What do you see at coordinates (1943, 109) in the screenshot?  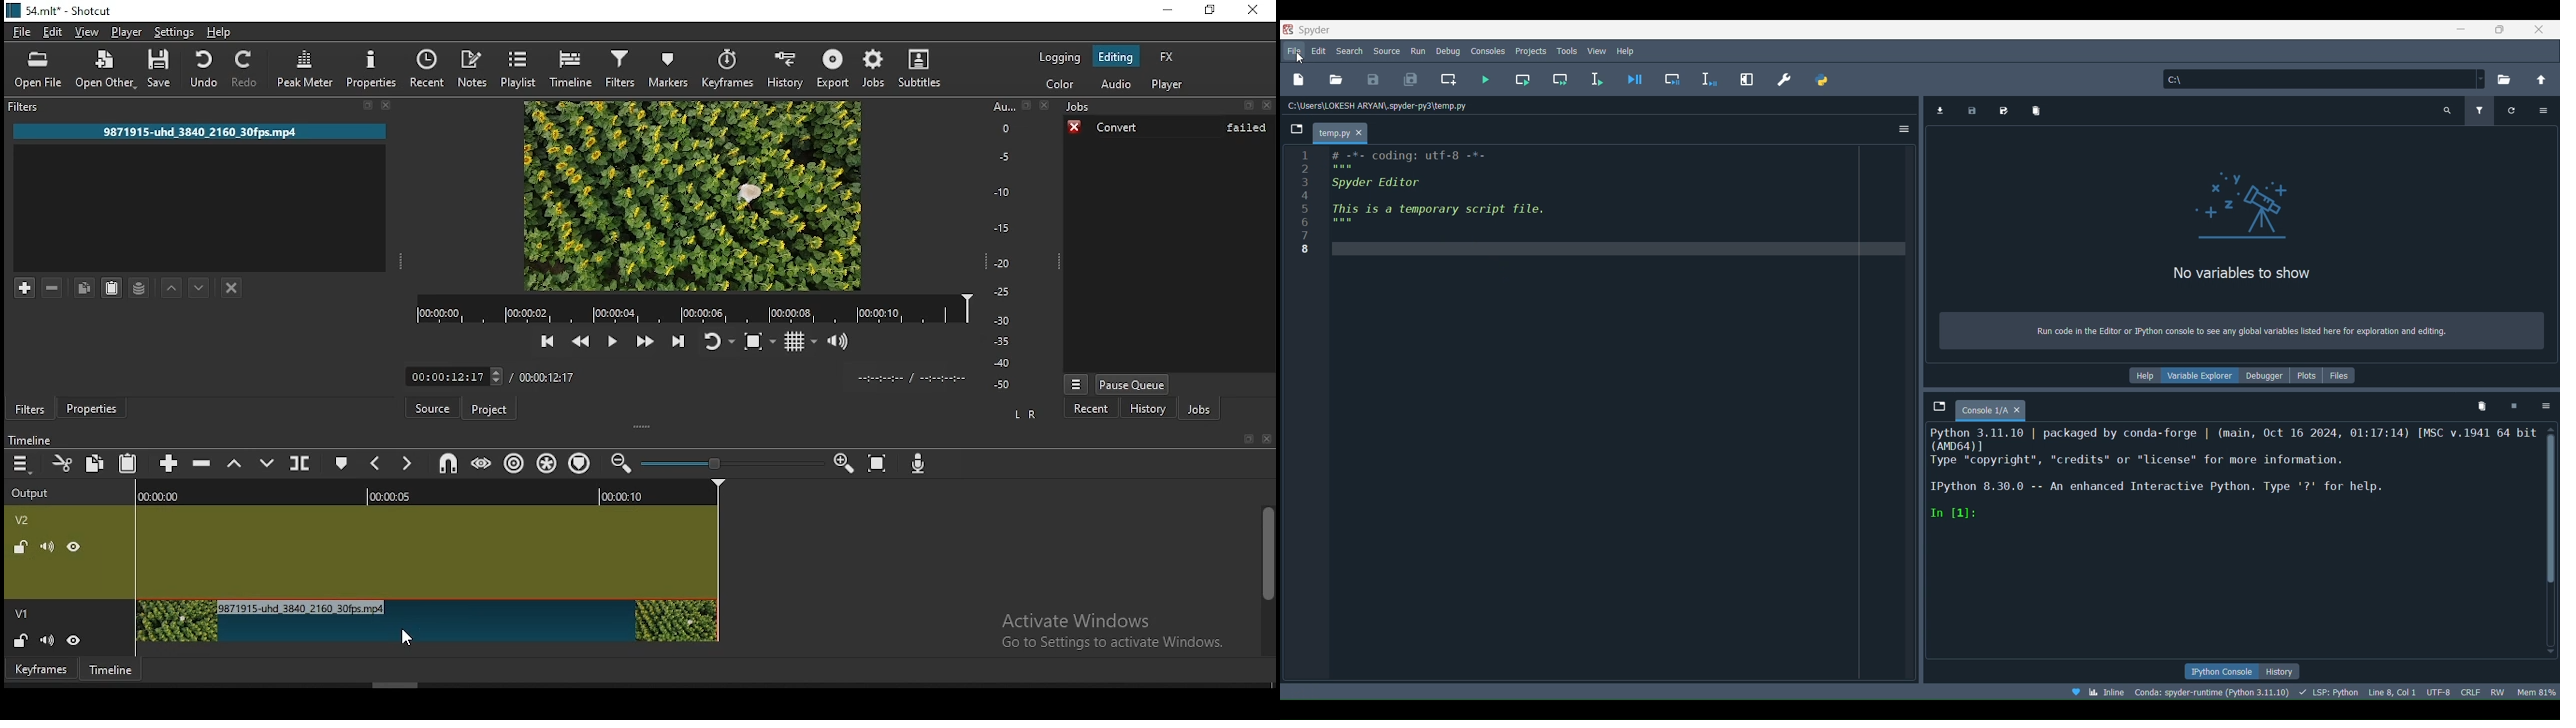 I see `Import data` at bounding box center [1943, 109].